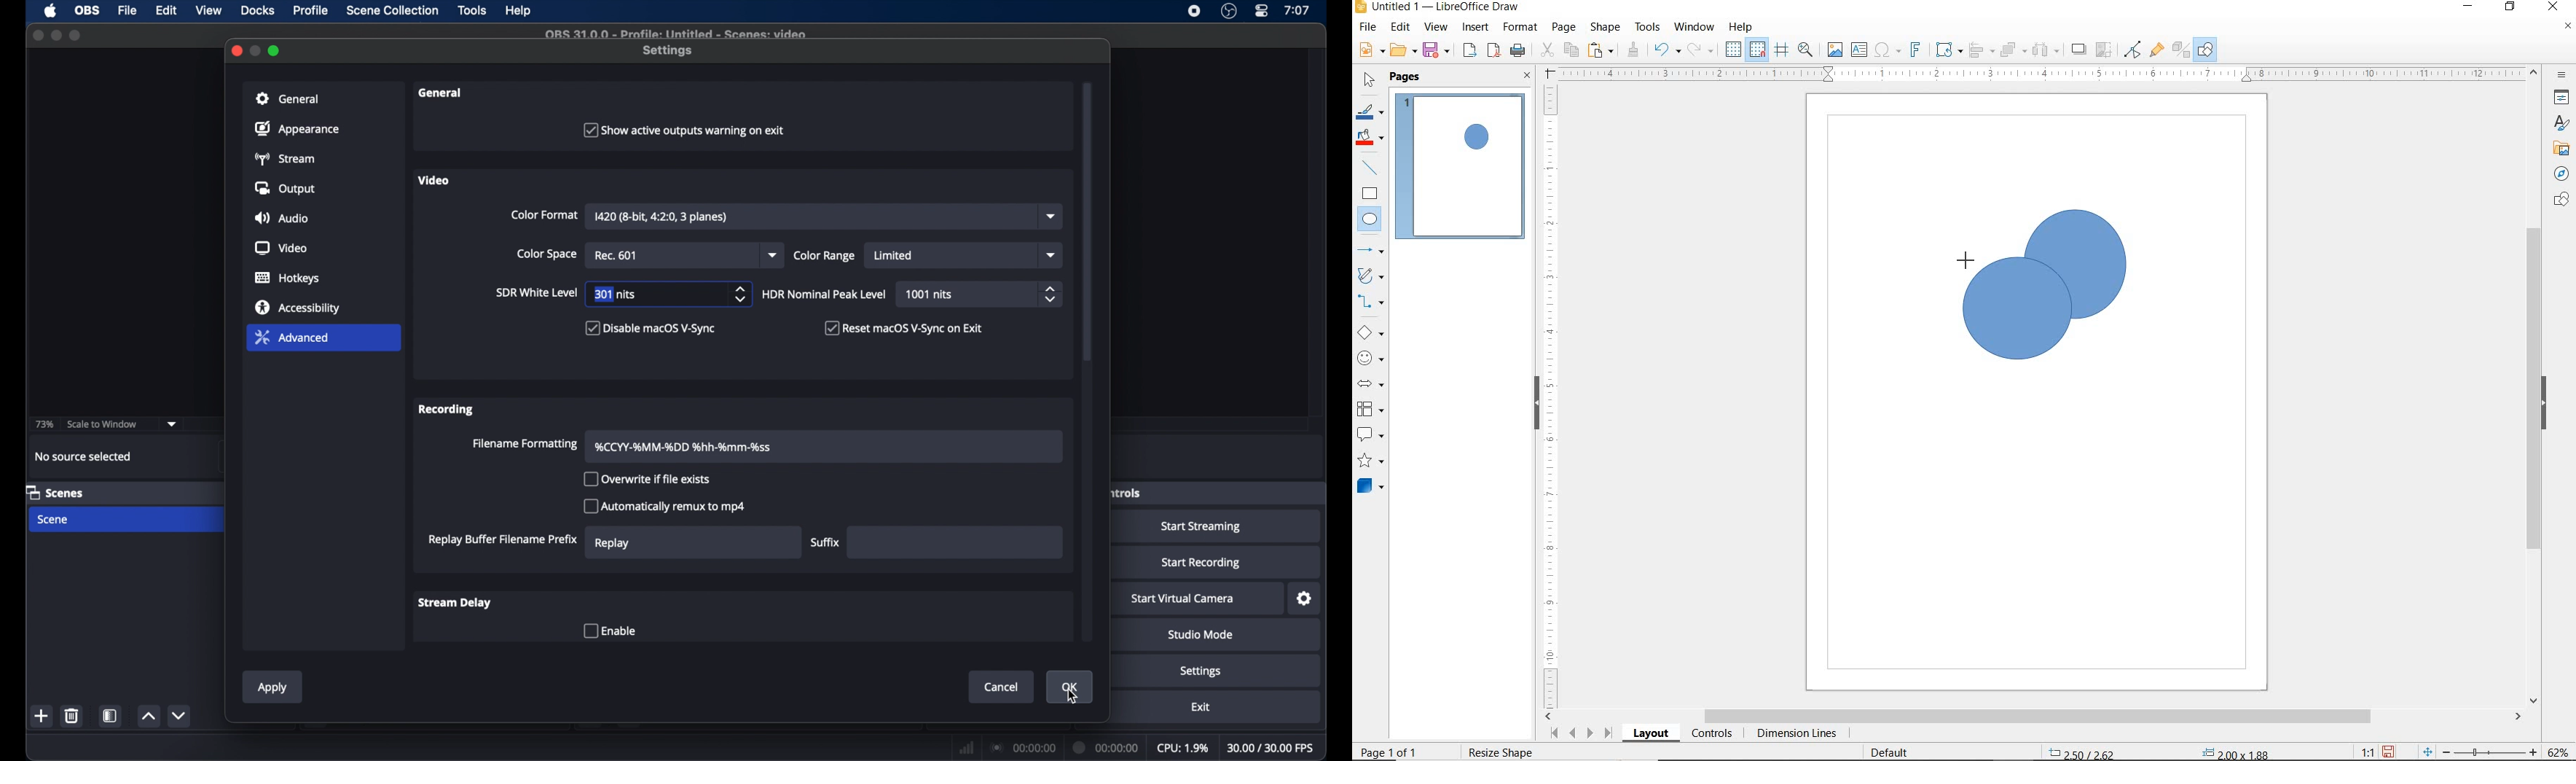 The image size is (2576, 784). Describe the element at coordinates (611, 544) in the screenshot. I see `replay` at that location.